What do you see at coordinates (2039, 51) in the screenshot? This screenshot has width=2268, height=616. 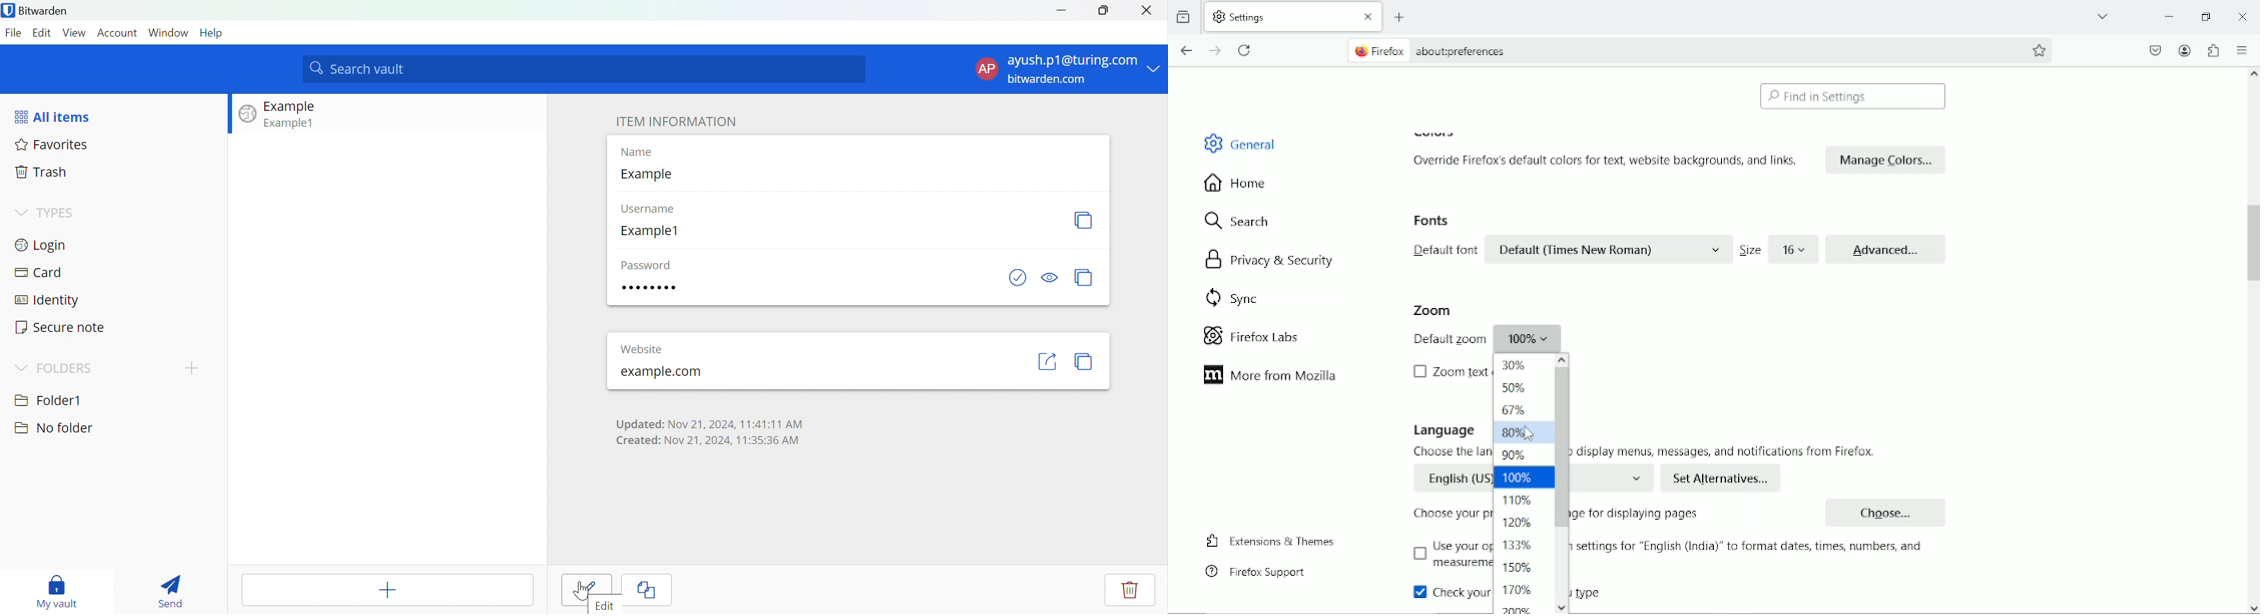 I see `bookmark this page` at bounding box center [2039, 51].